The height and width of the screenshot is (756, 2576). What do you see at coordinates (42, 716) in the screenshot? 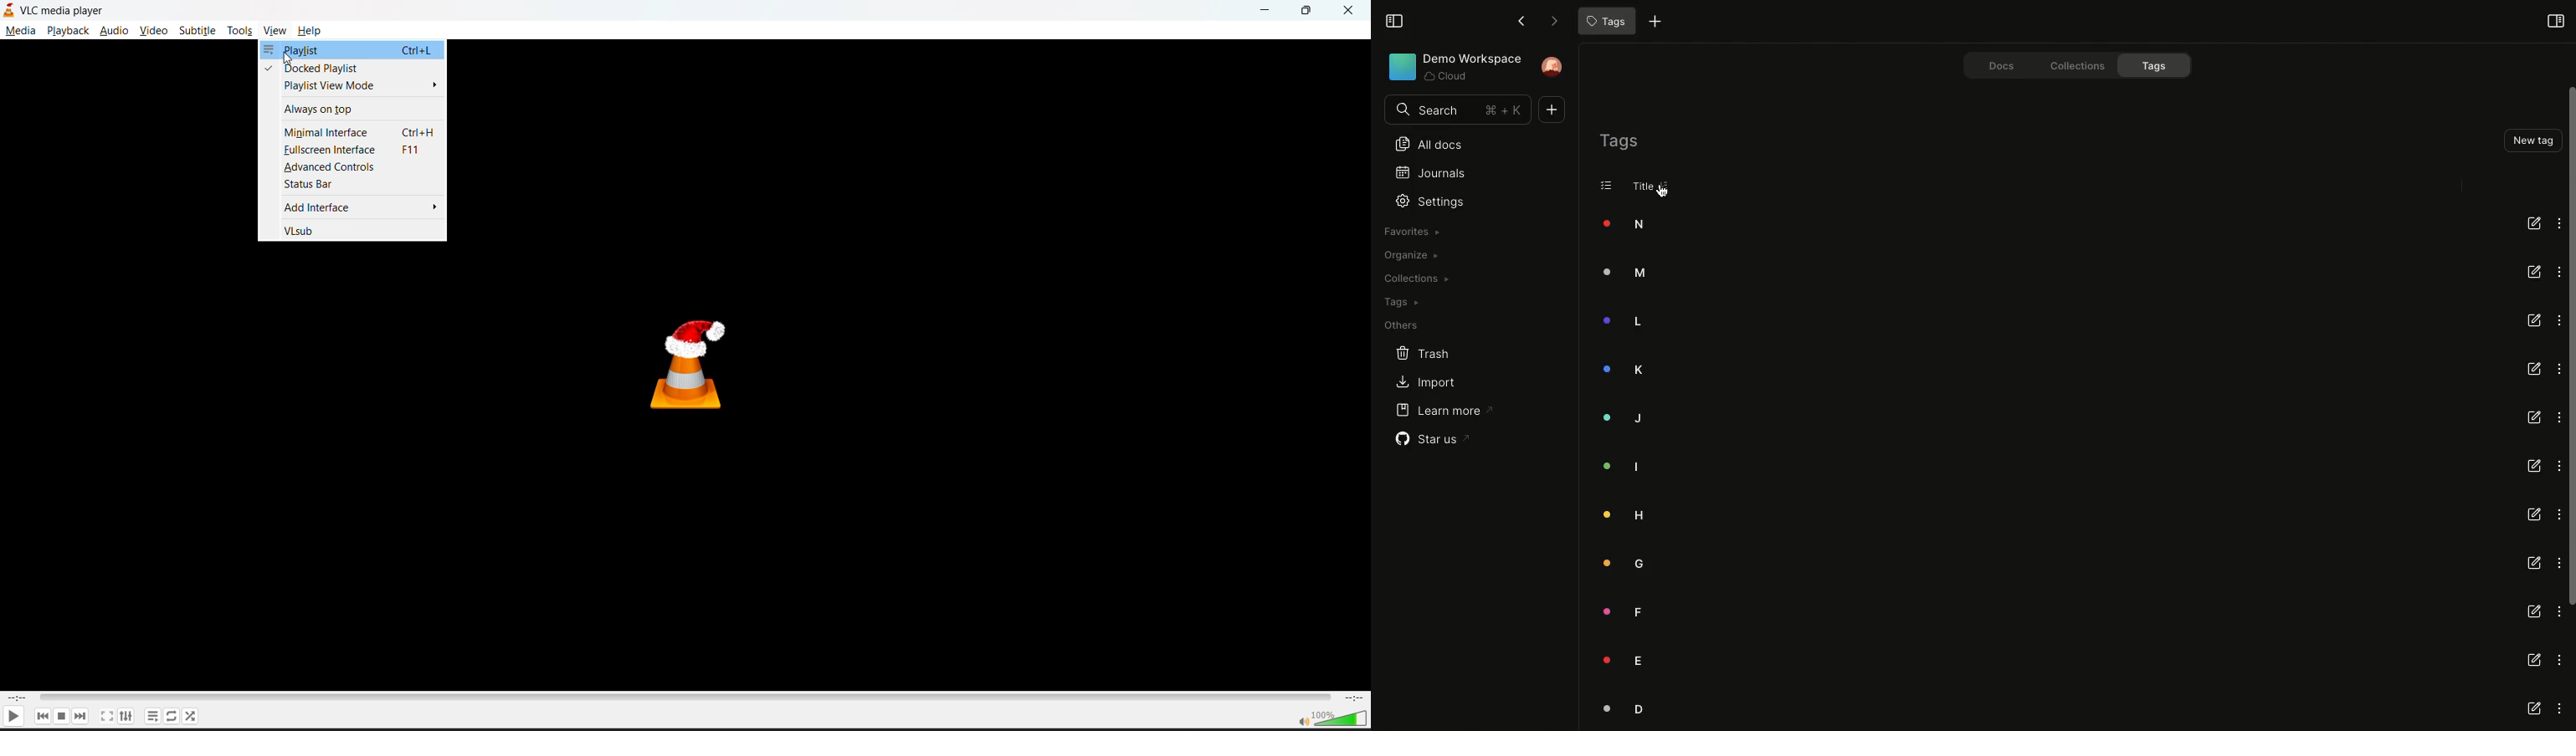
I see `previous` at bounding box center [42, 716].